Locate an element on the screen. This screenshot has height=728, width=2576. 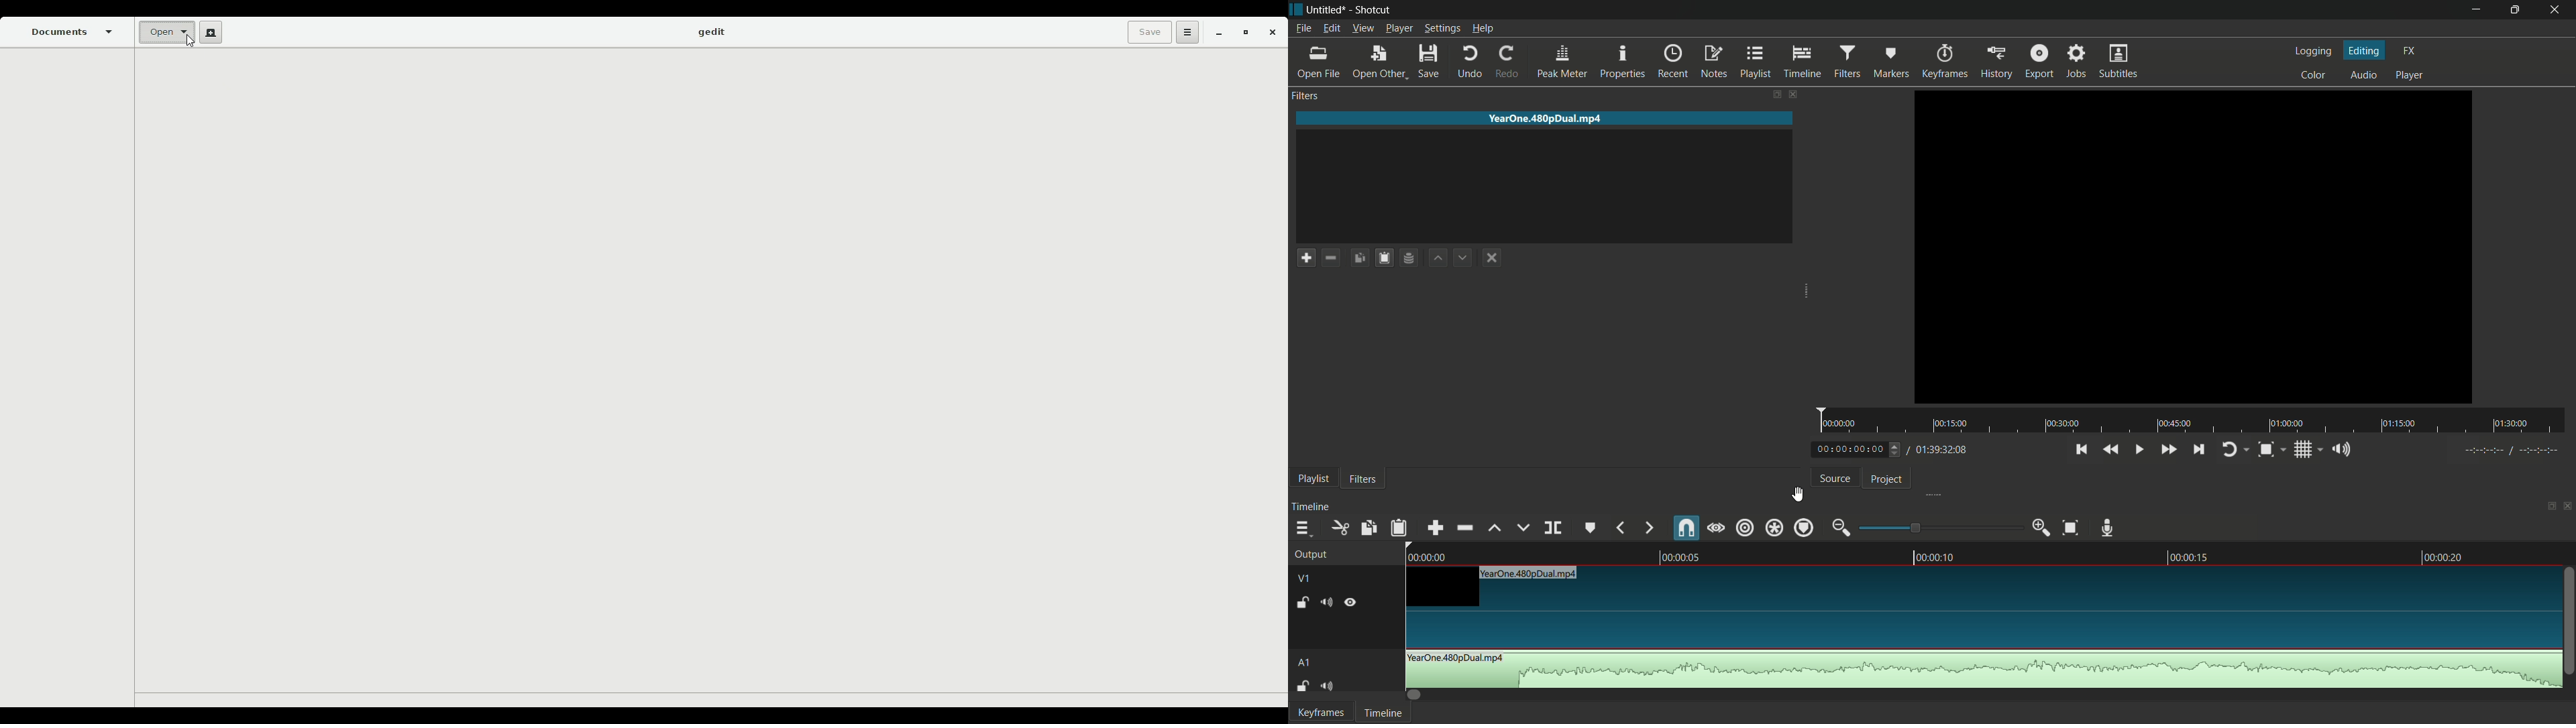
undo is located at coordinates (1467, 62).